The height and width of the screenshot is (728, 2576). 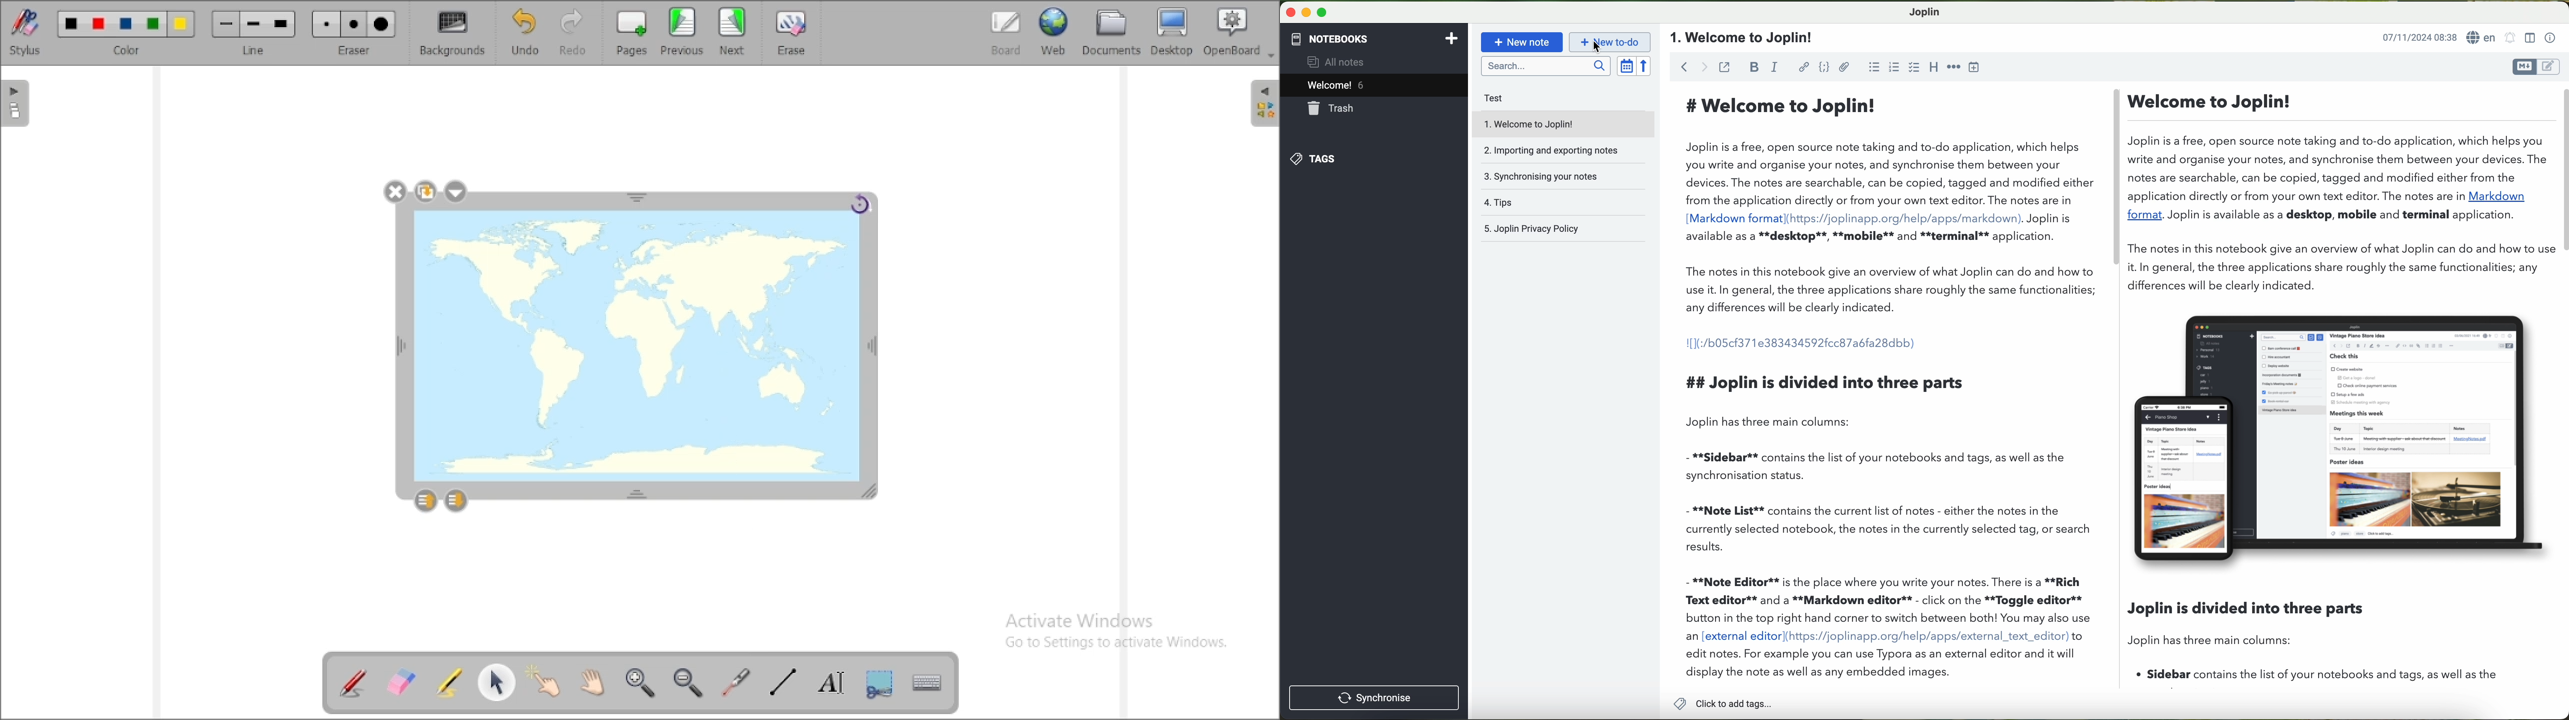 What do you see at coordinates (1645, 65) in the screenshot?
I see `reverse sort order` at bounding box center [1645, 65].